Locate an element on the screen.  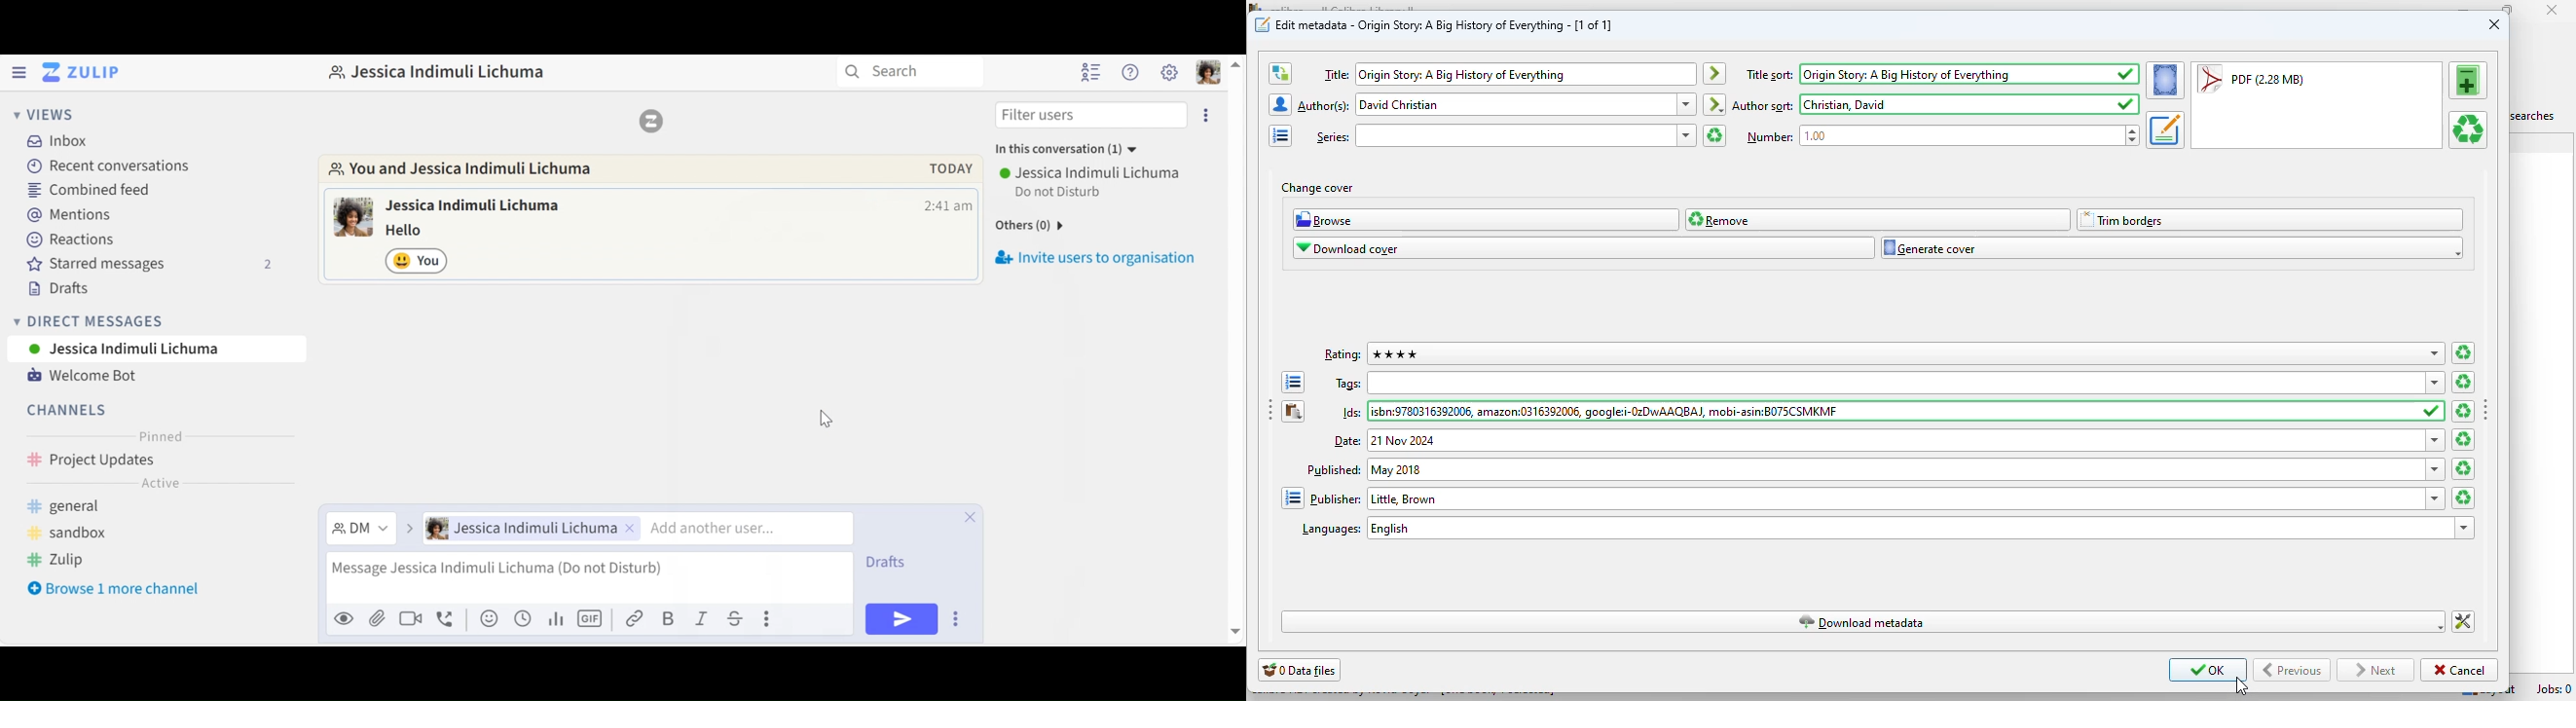
remove is located at coordinates (1878, 220).